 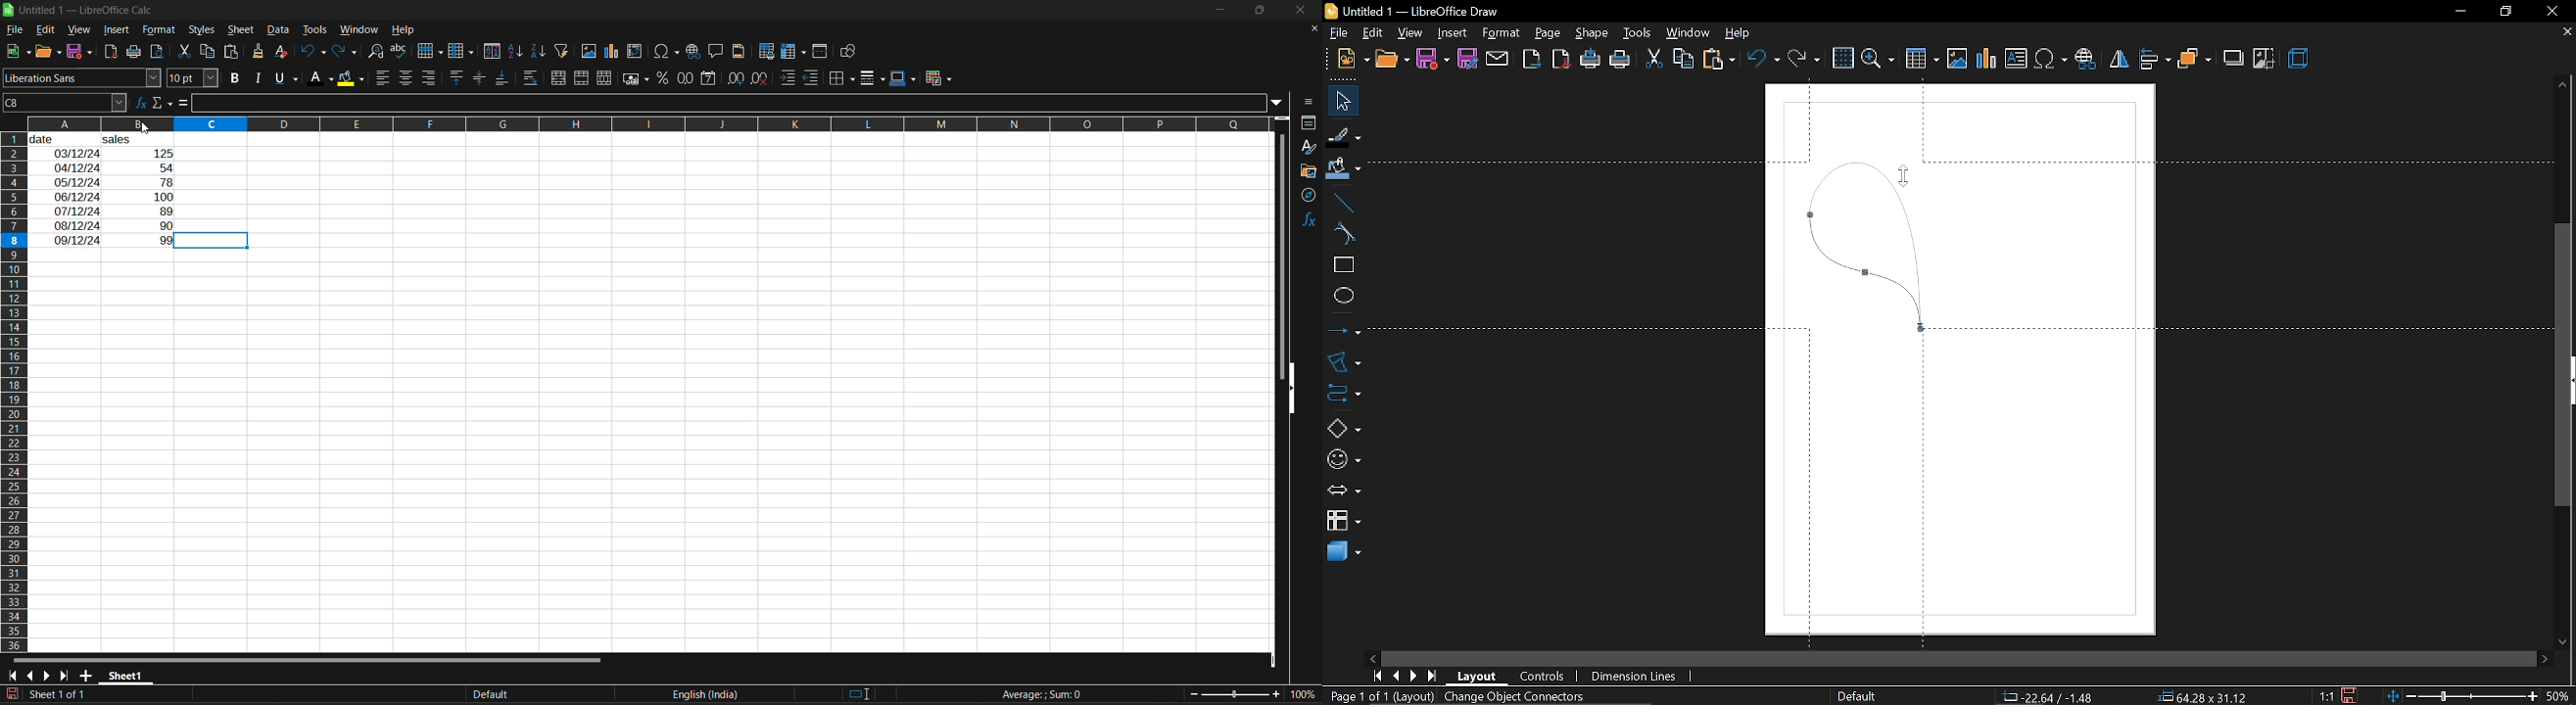 What do you see at coordinates (87, 675) in the screenshot?
I see `add new sheet` at bounding box center [87, 675].